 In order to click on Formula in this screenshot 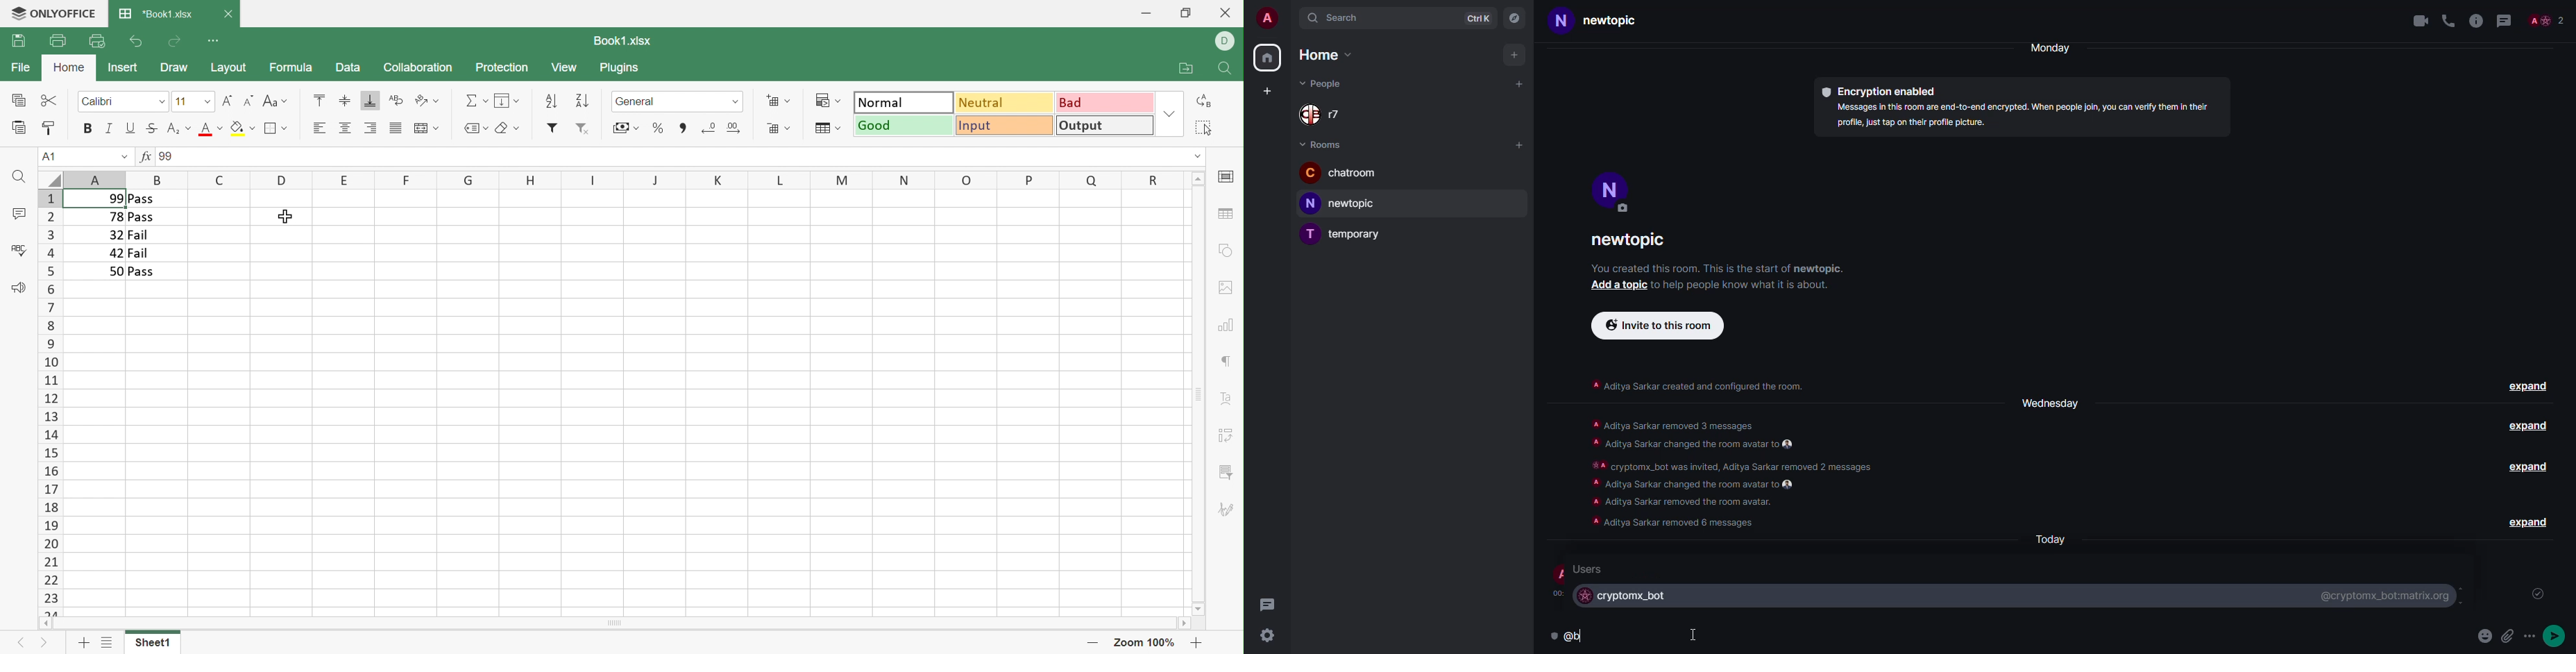, I will do `click(290, 67)`.